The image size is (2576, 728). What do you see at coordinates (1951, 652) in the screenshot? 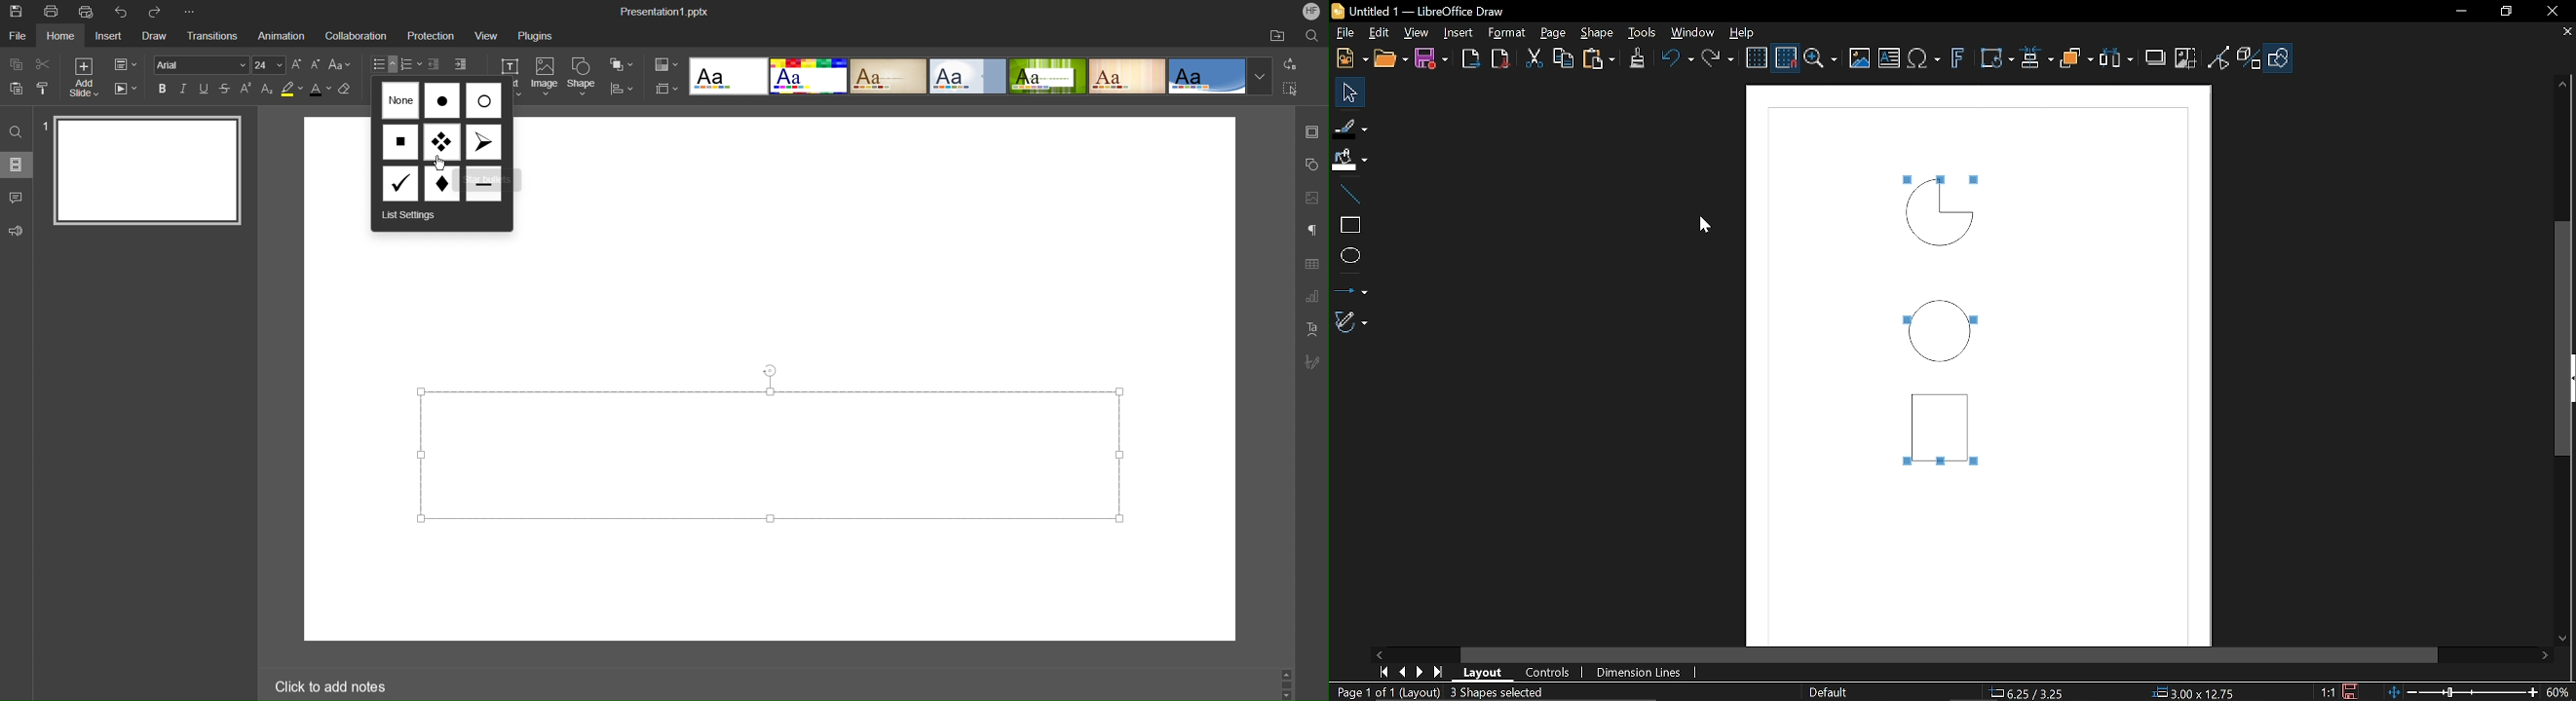
I see `Horizontal scrollbar` at bounding box center [1951, 652].